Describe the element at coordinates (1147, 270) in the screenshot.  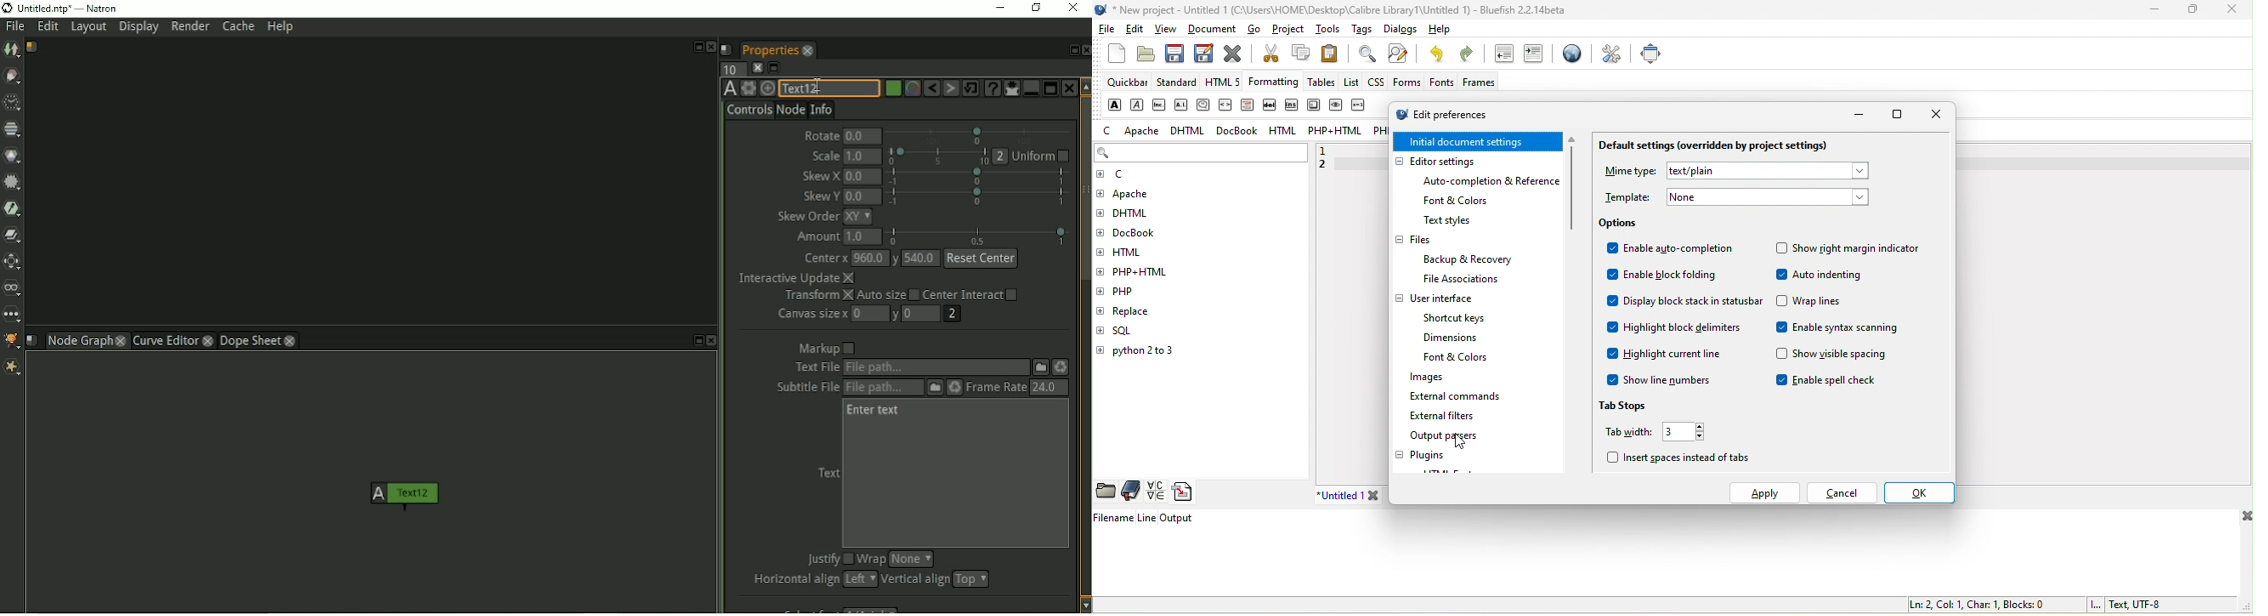
I see `php+html` at that location.